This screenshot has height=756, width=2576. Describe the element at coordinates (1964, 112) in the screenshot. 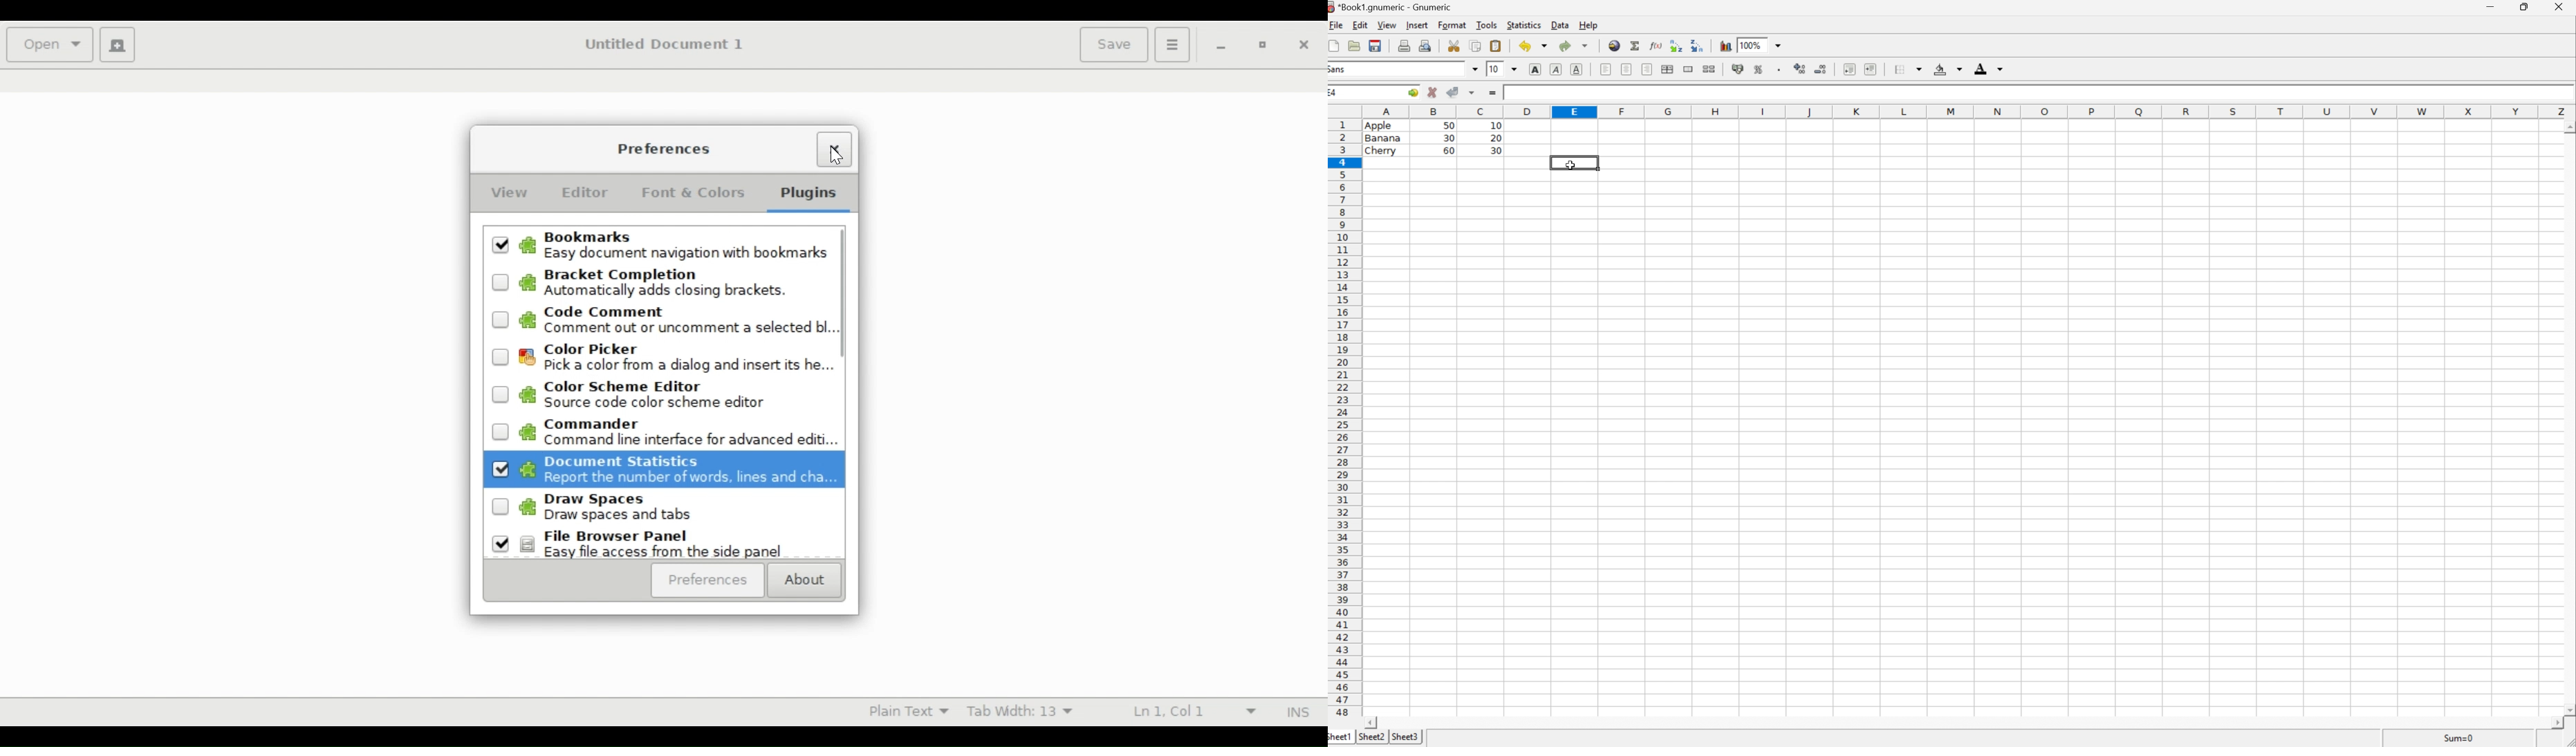

I see `column names` at that location.